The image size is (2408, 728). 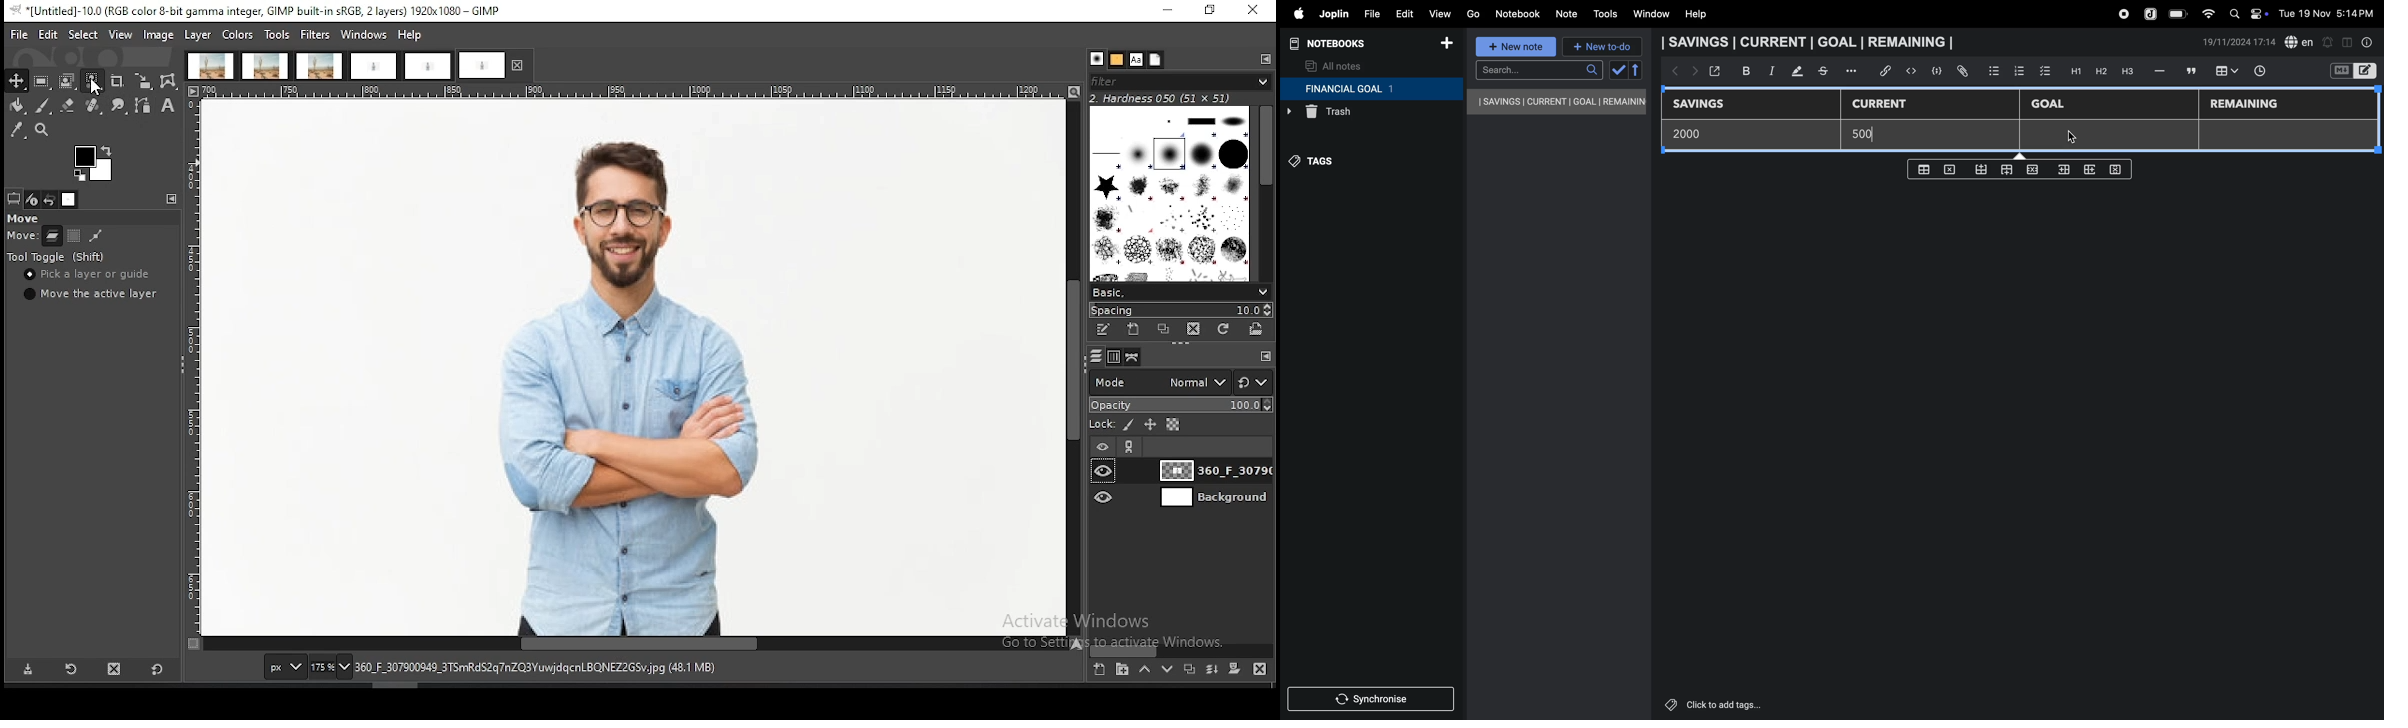 What do you see at coordinates (2075, 72) in the screenshot?
I see `H1` at bounding box center [2075, 72].